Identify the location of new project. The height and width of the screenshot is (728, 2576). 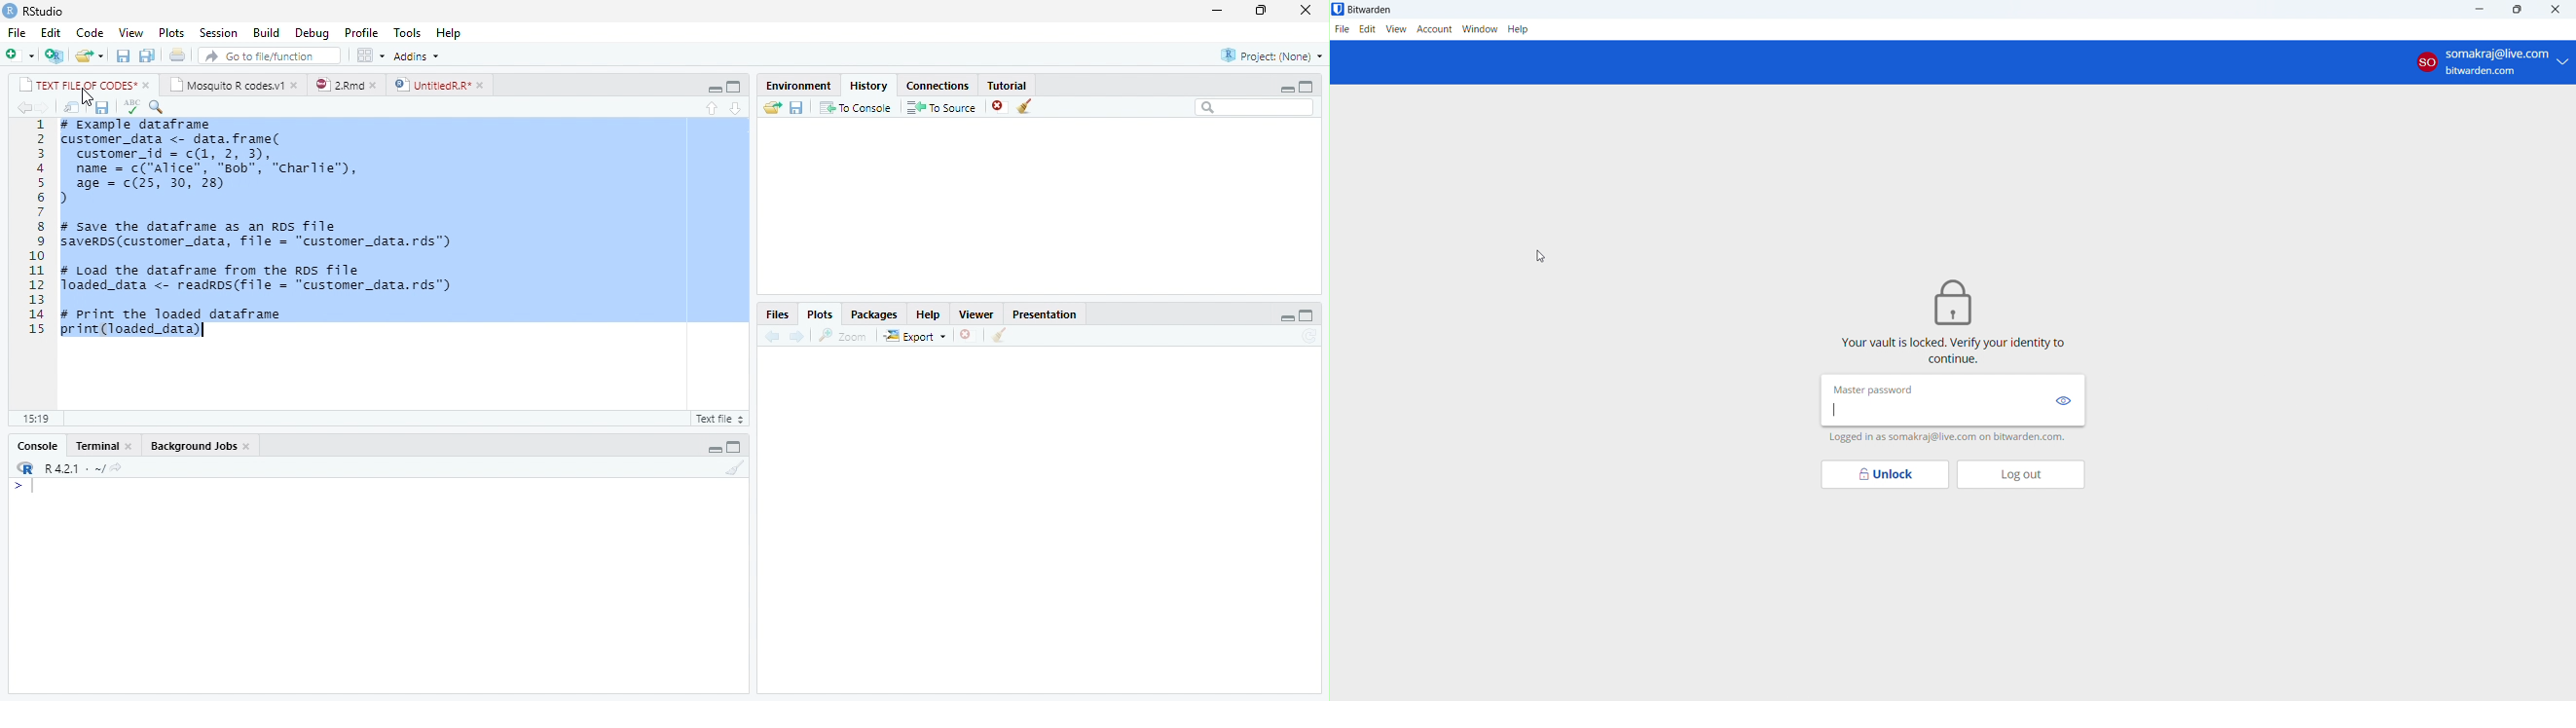
(55, 55).